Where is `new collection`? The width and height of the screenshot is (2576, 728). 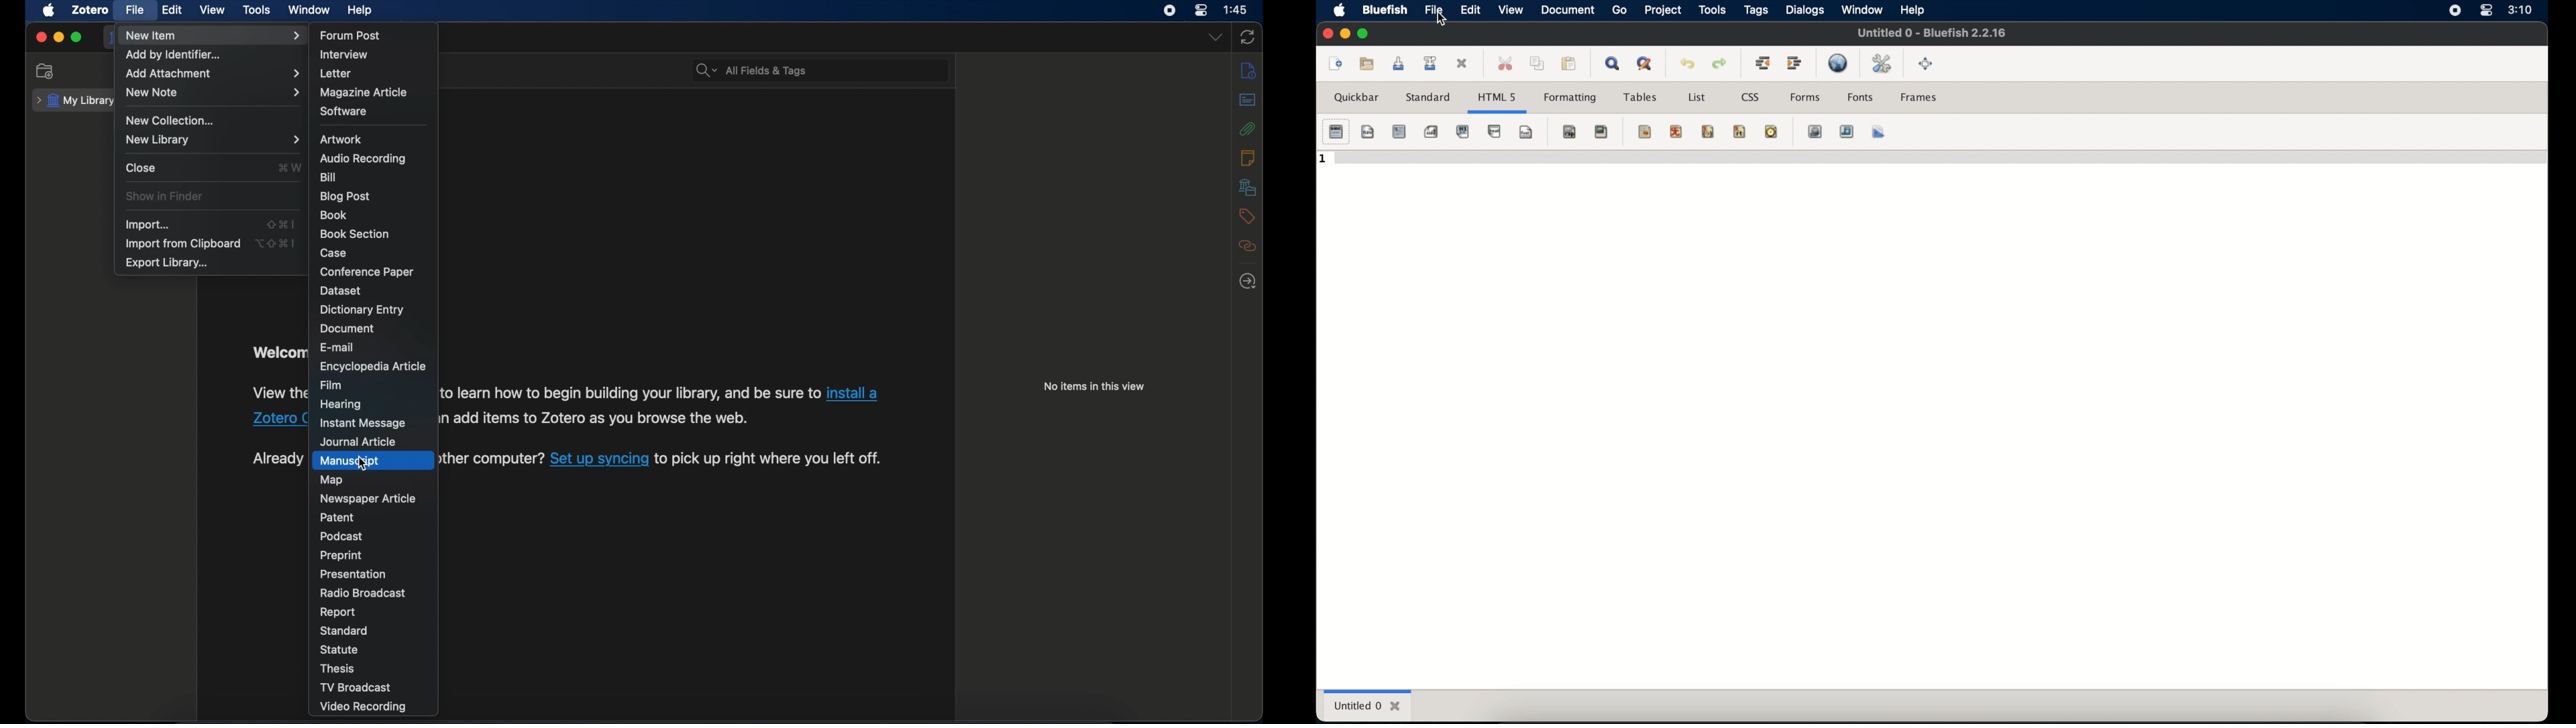
new collection is located at coordinates (47, 71).